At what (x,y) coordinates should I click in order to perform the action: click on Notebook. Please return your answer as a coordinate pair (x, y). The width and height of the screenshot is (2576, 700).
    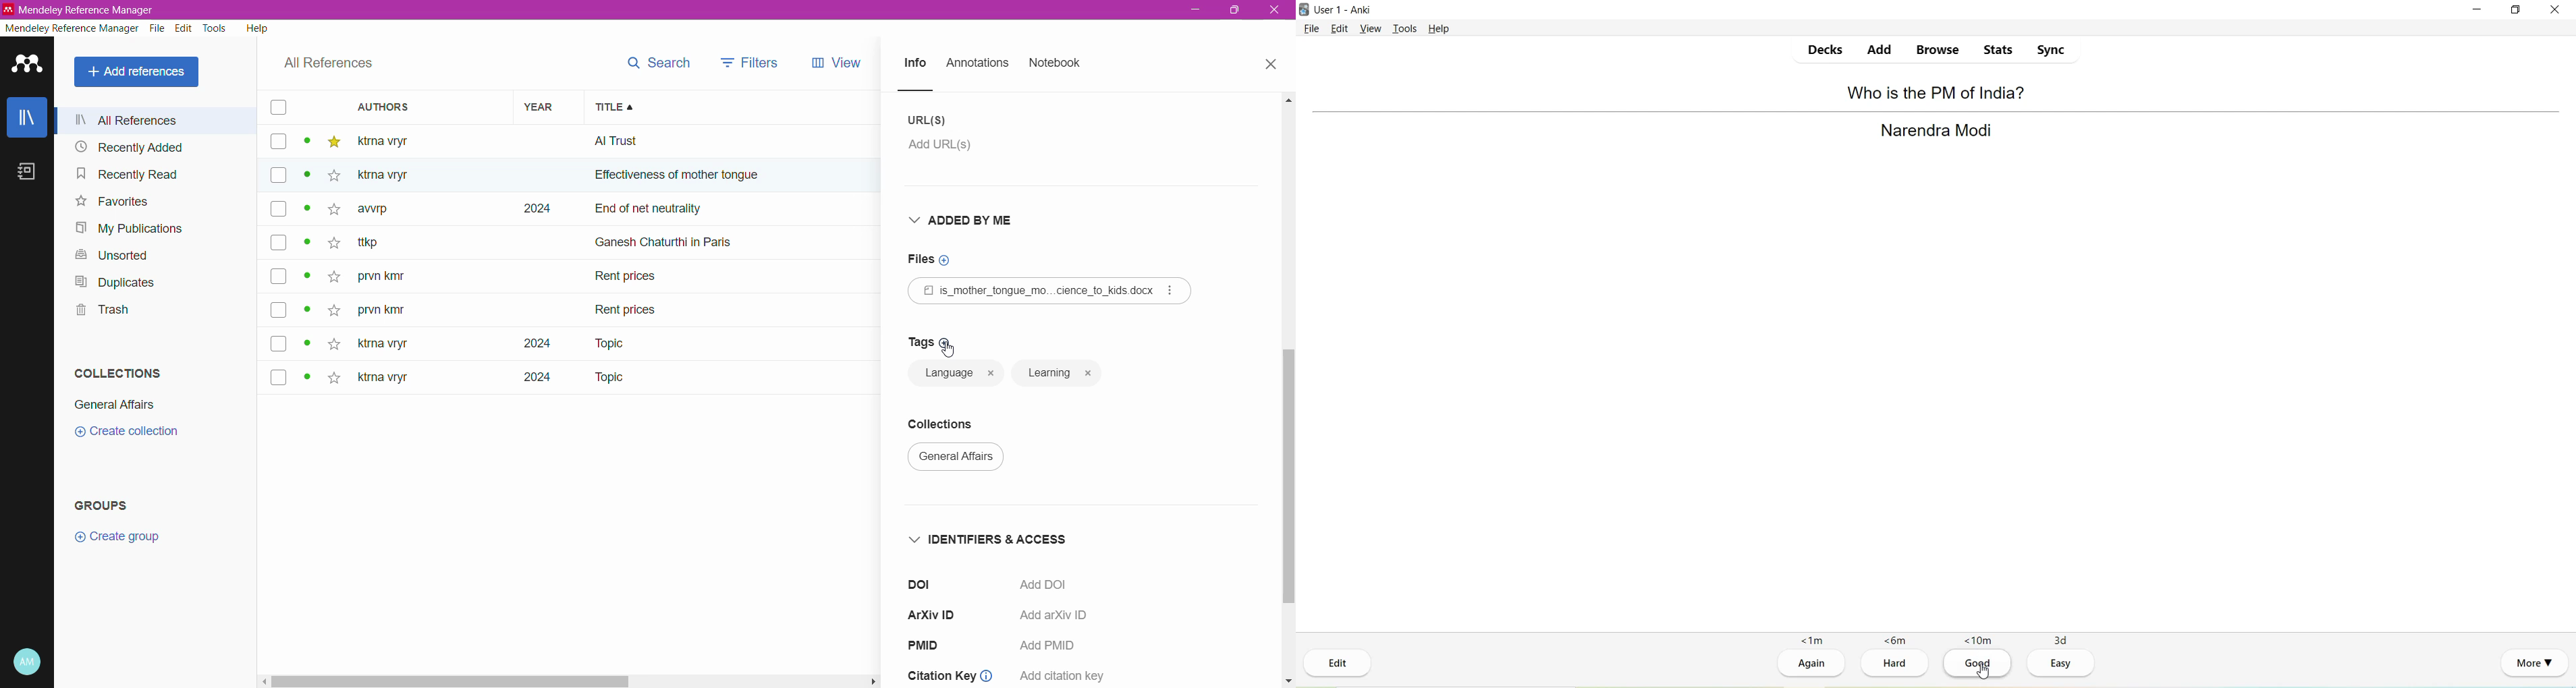
    Looking at the image, I should click on (27, 171).